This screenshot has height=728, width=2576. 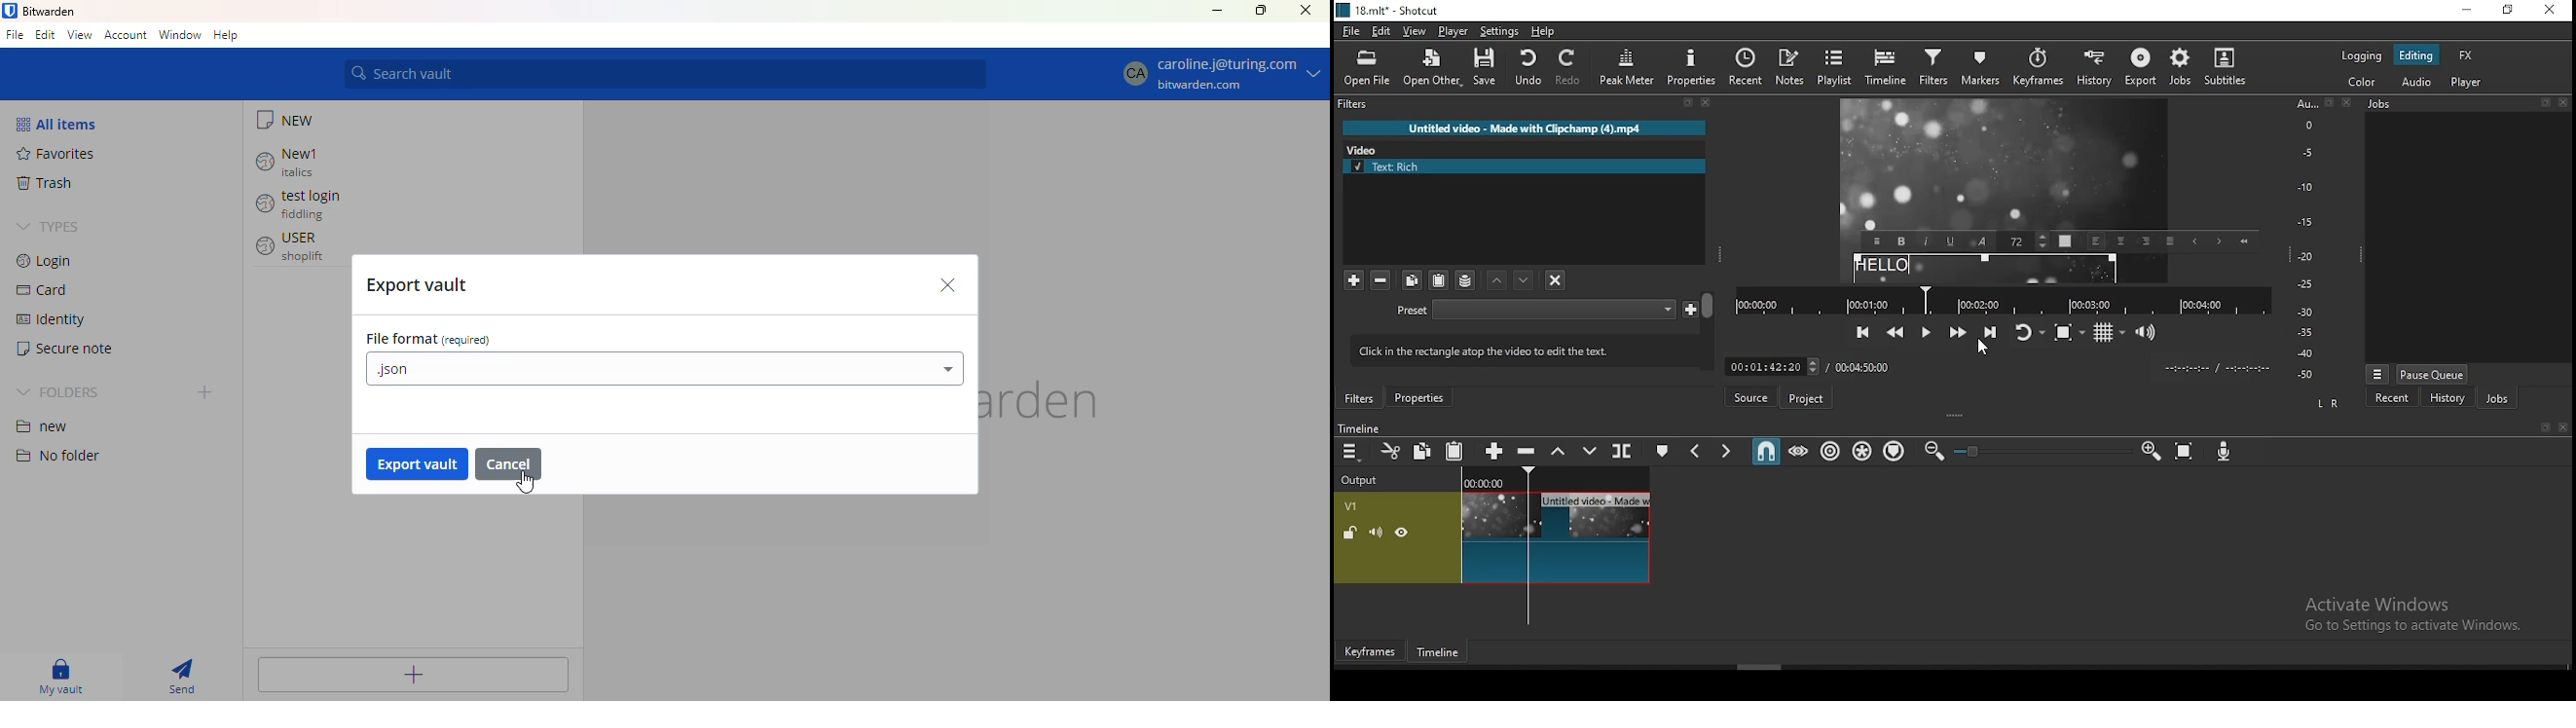 What do you see at coordinates (1977, 72) in the screenshot?
I see `markers` at bounding box center [1977, 72].